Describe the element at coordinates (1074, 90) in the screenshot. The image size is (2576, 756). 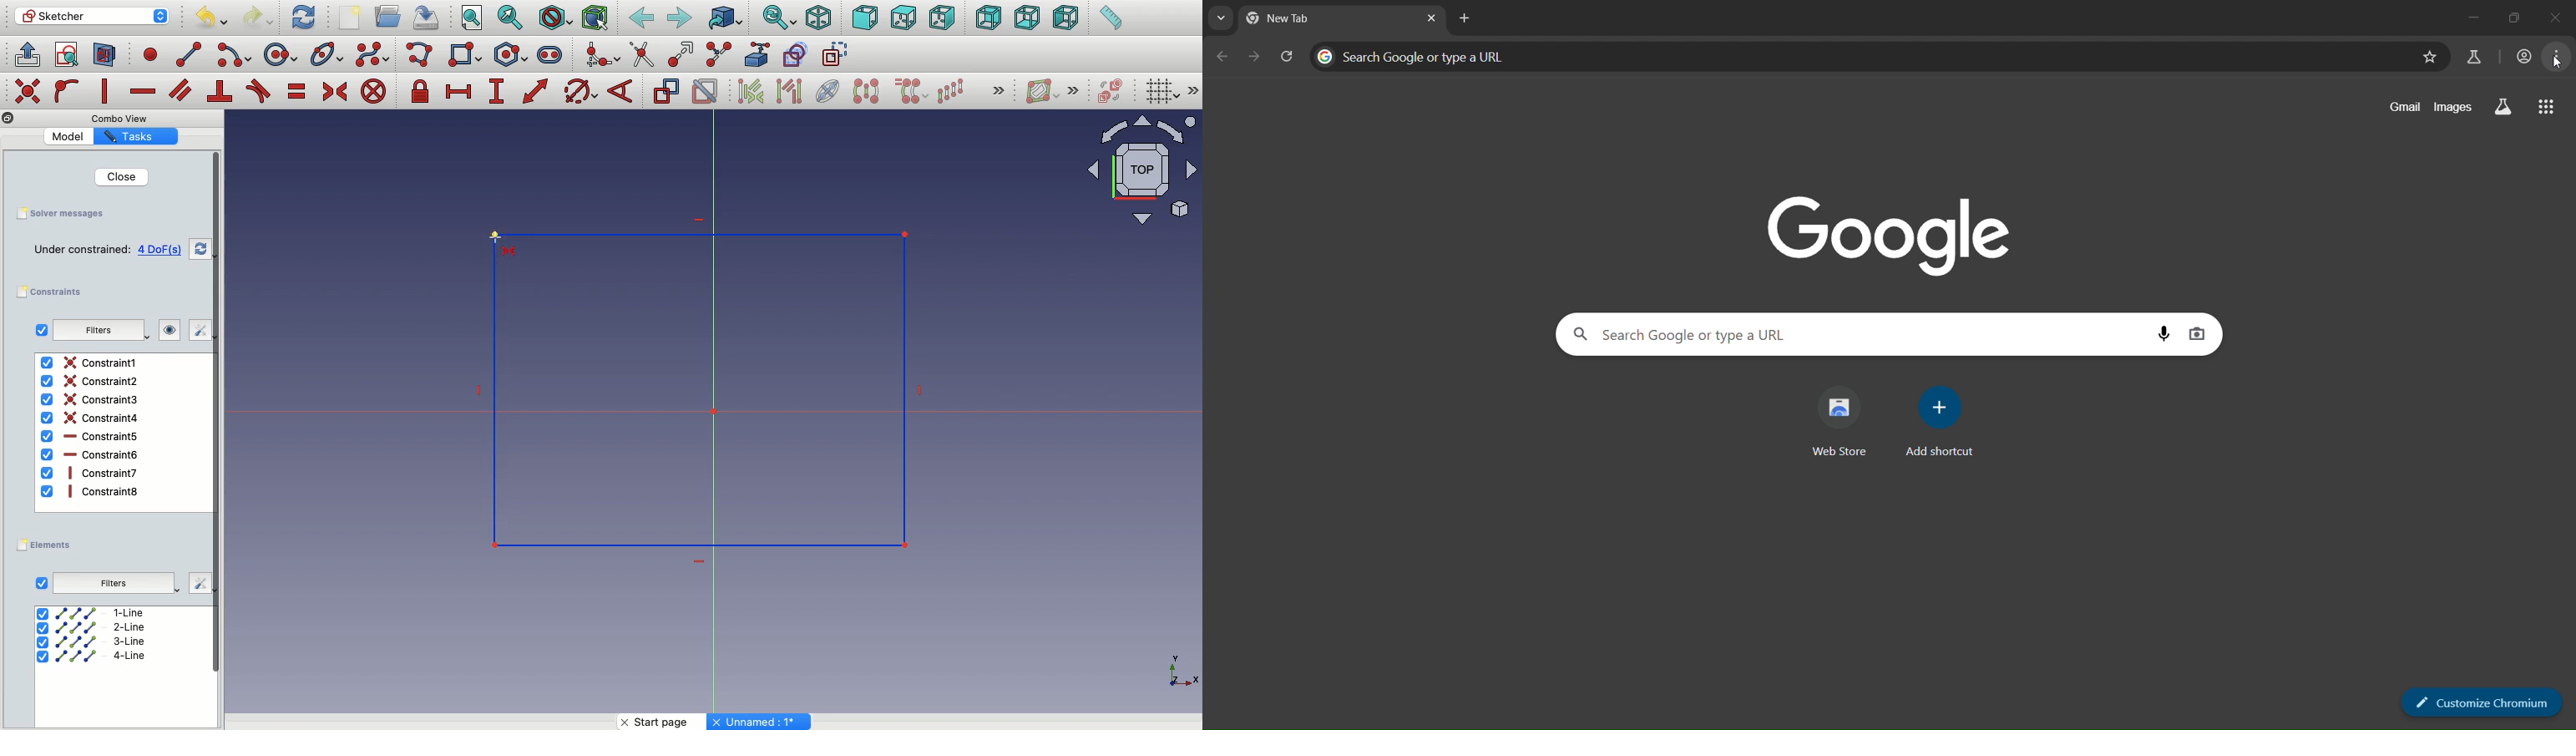
I see `Expand` at that location.